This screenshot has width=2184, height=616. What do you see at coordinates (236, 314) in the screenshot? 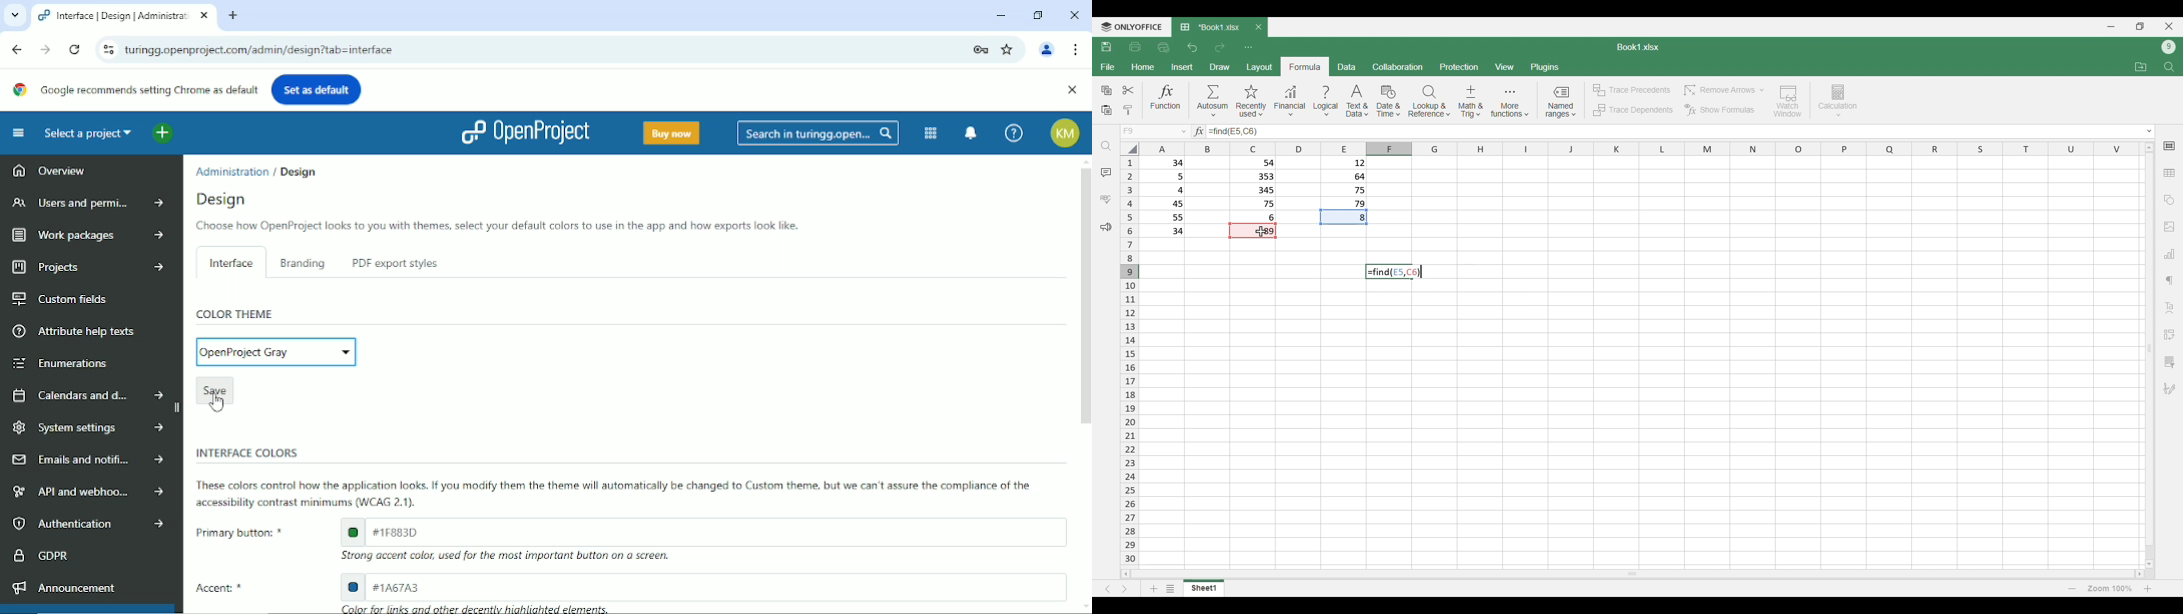
I see `Color theme` at bounding box center [236, 314].